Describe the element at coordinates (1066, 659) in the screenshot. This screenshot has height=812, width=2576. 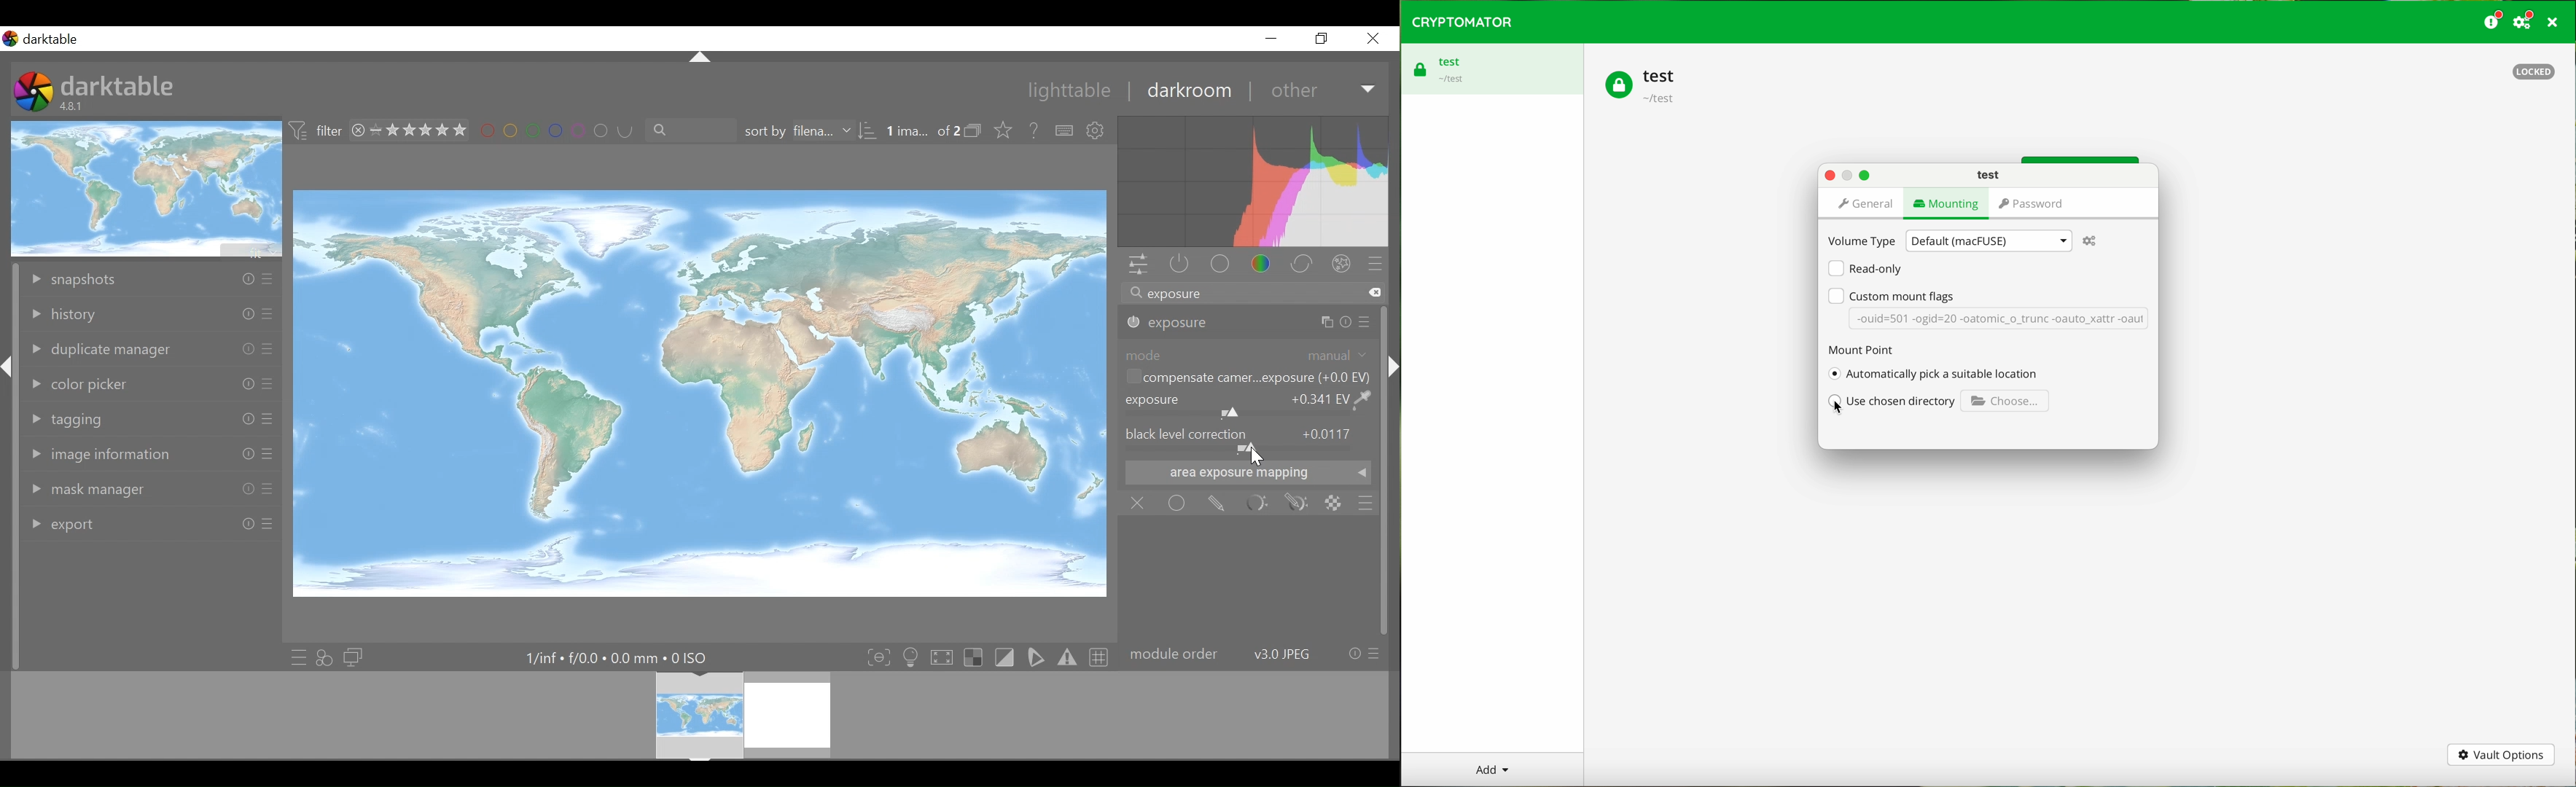
I see `toggle gamut checking` at that location.